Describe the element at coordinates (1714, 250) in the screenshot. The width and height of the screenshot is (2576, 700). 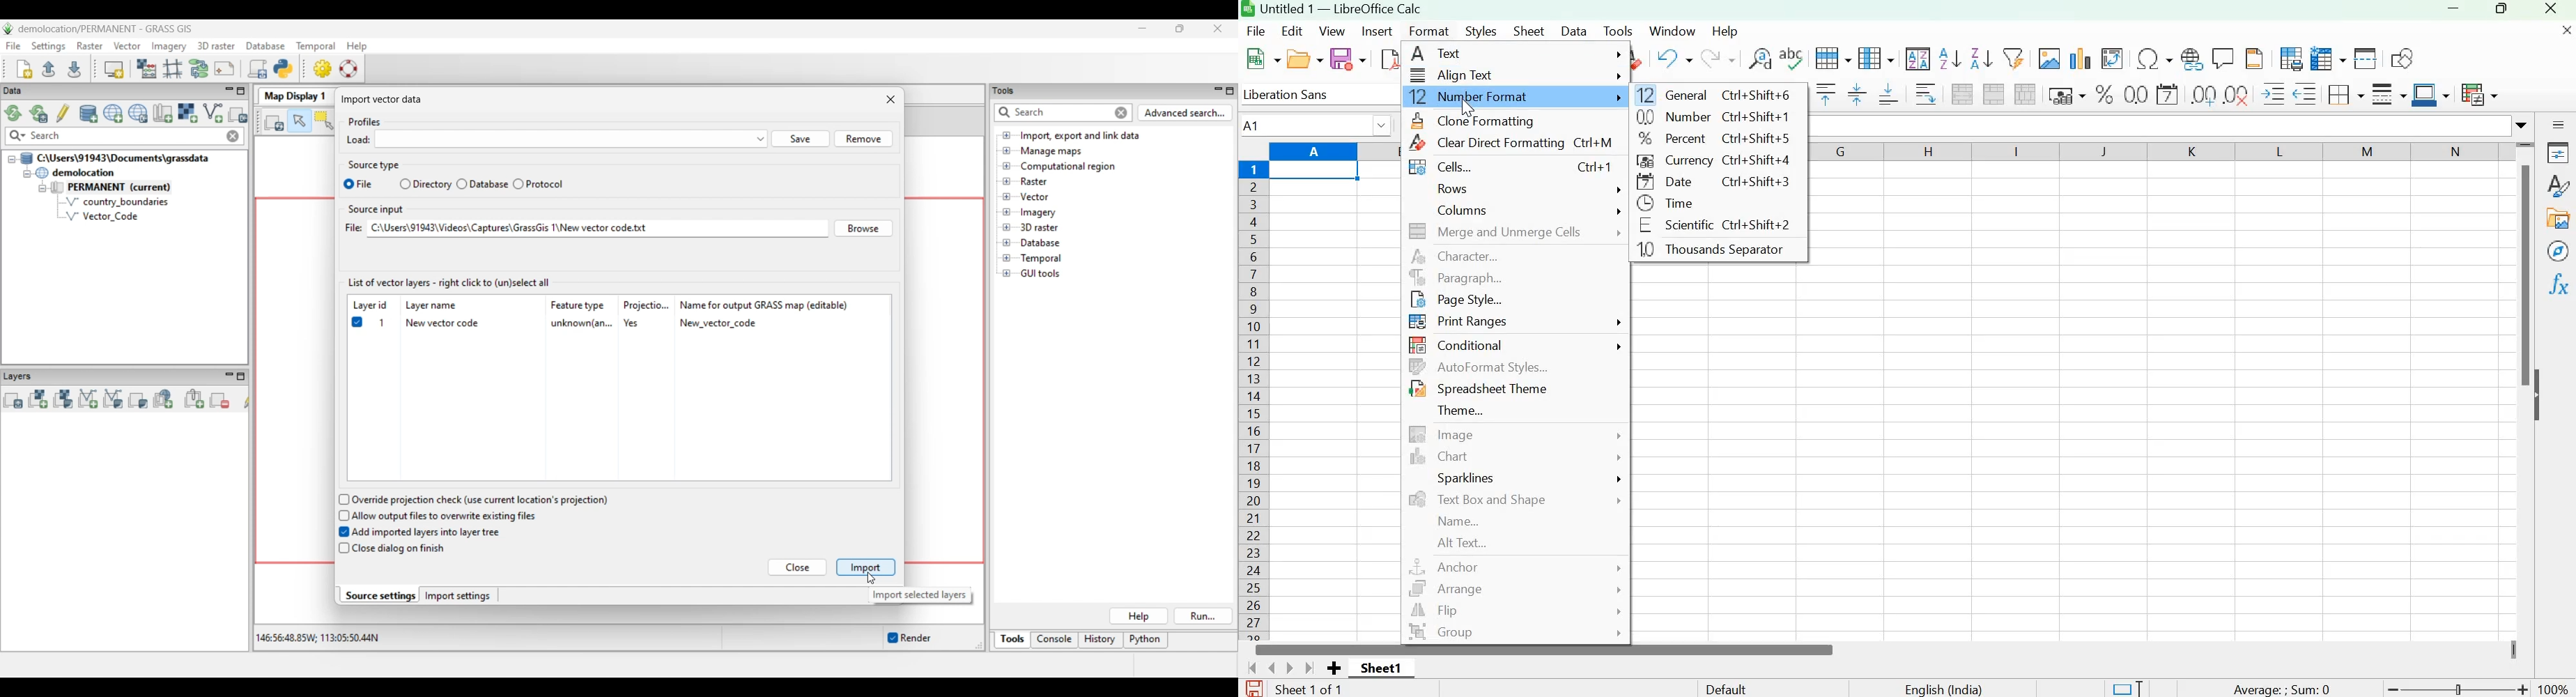
I see `Thousands Separator` at that location.